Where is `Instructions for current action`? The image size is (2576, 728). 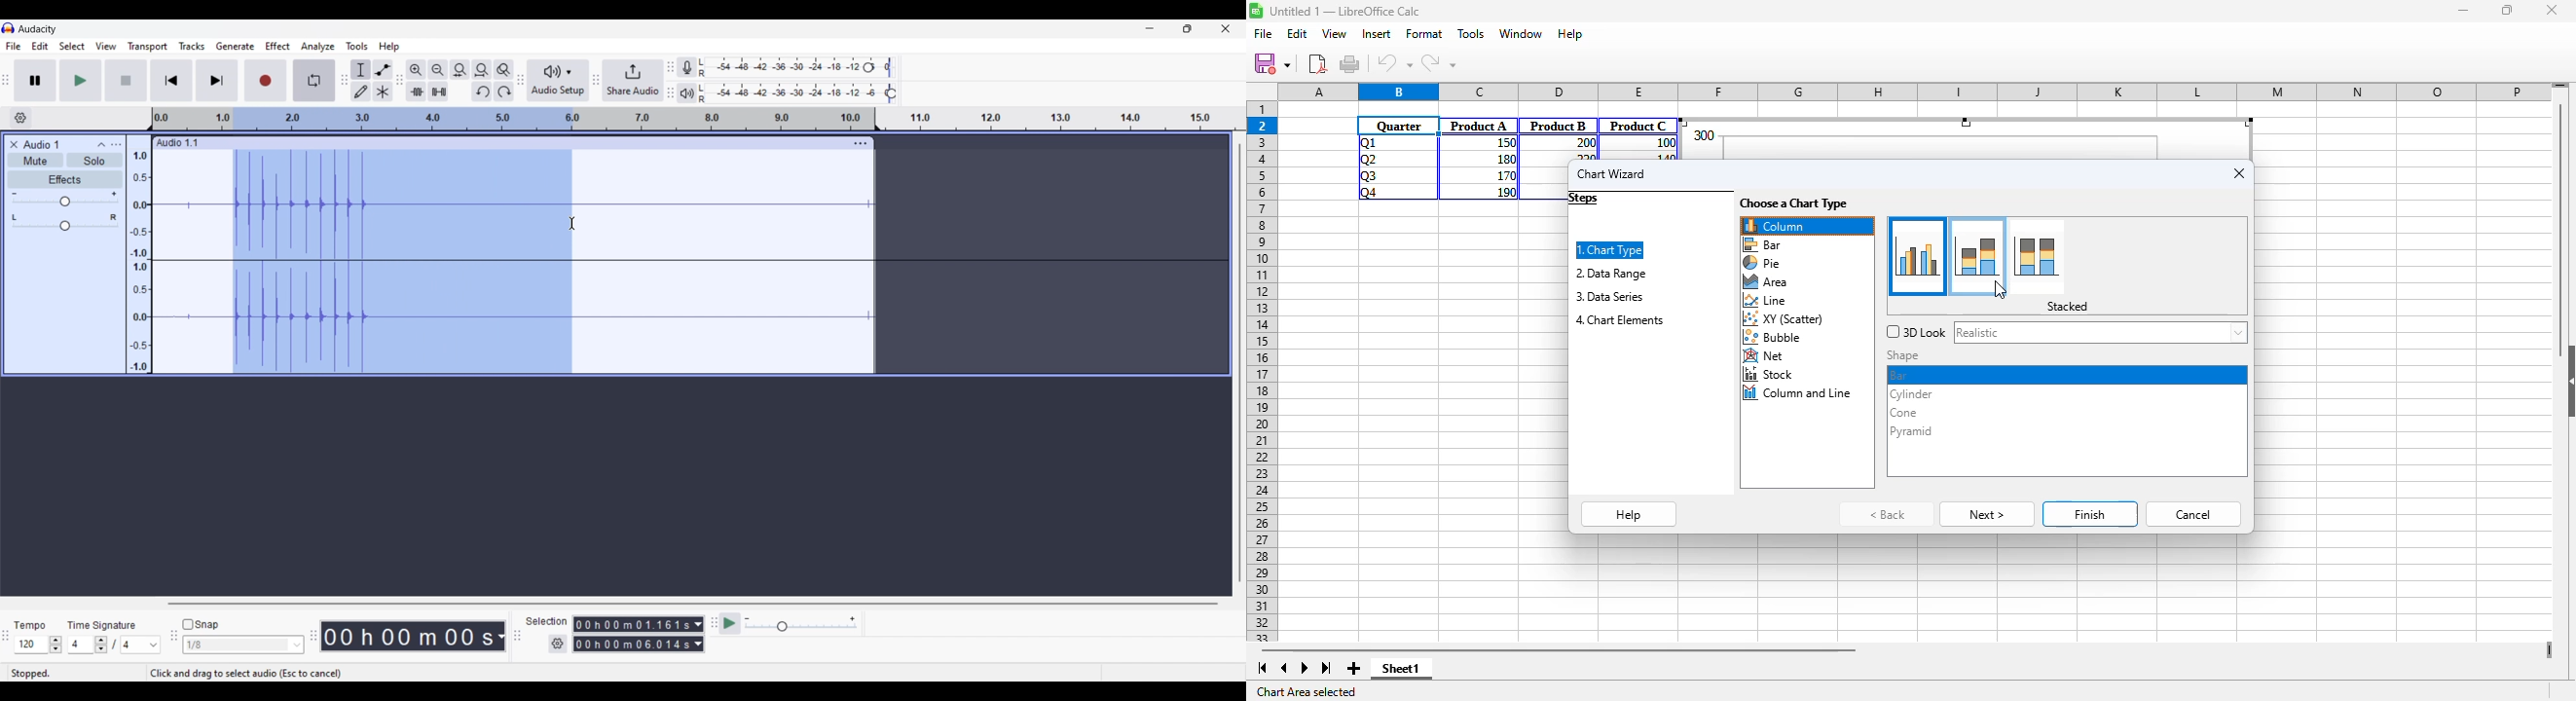 Instructions for current action is located at coordinates (245, 674).